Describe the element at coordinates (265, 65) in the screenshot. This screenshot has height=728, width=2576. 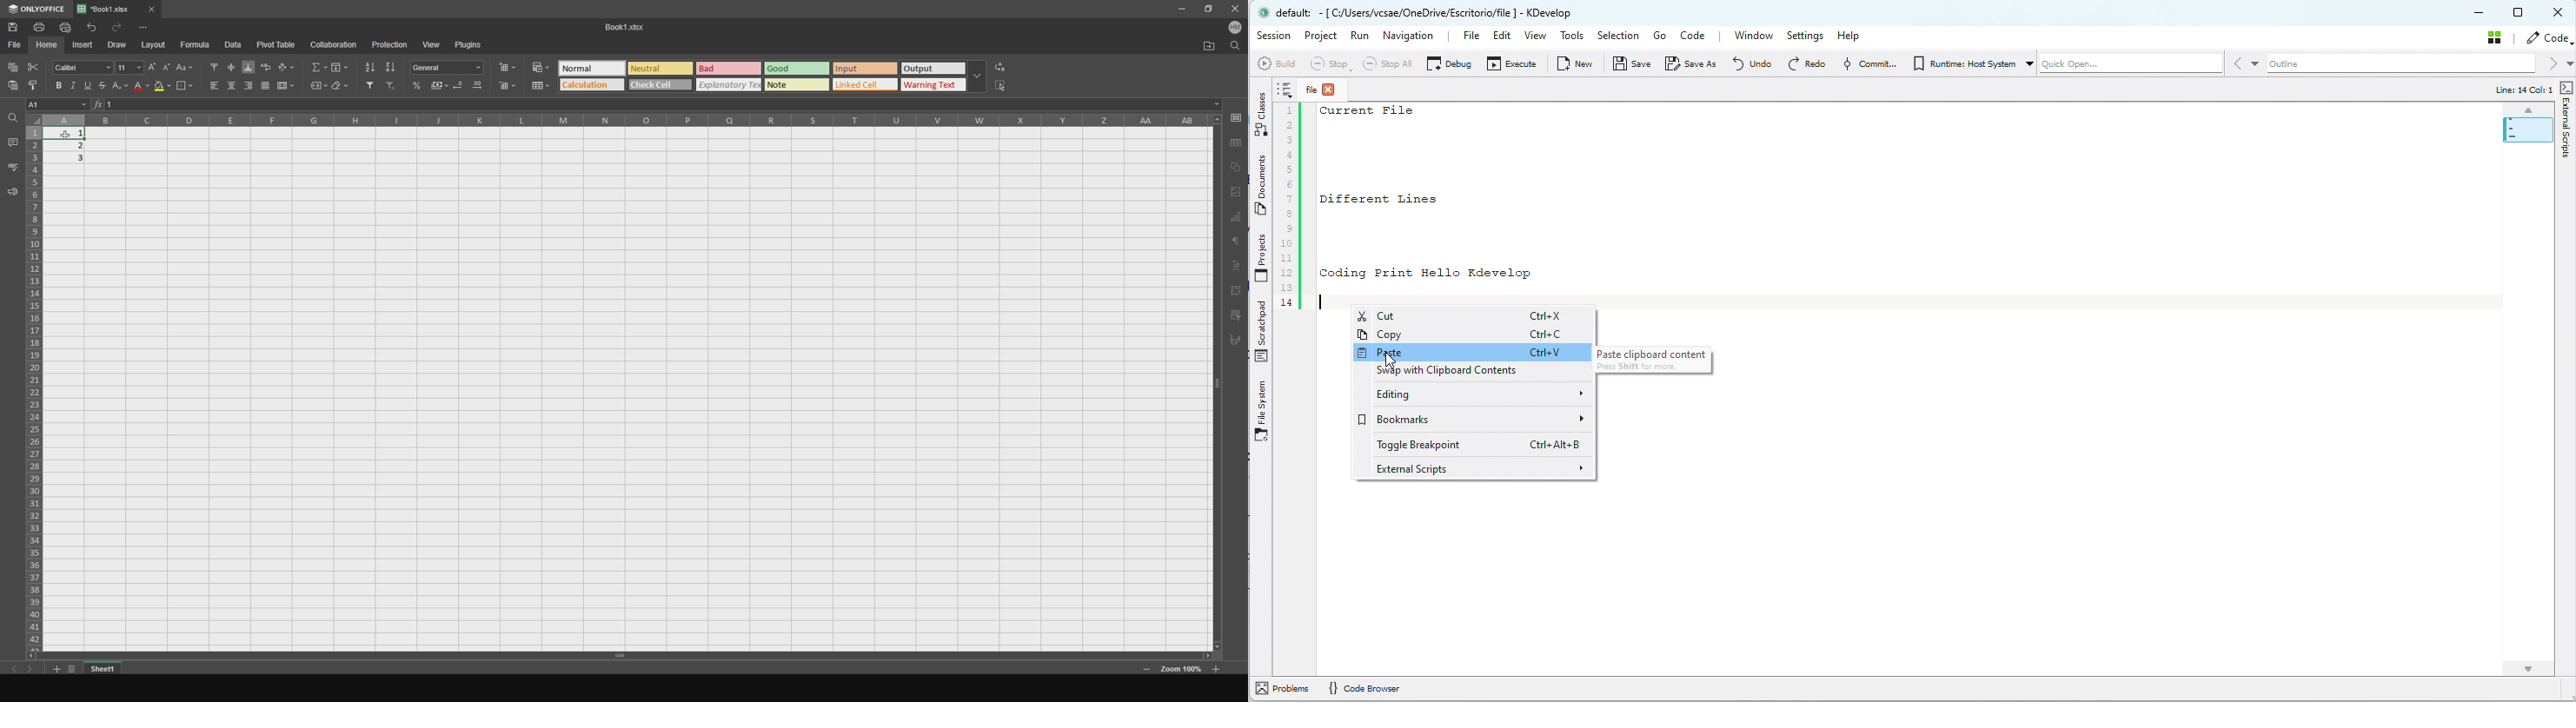
I see `wrap text` at that location.